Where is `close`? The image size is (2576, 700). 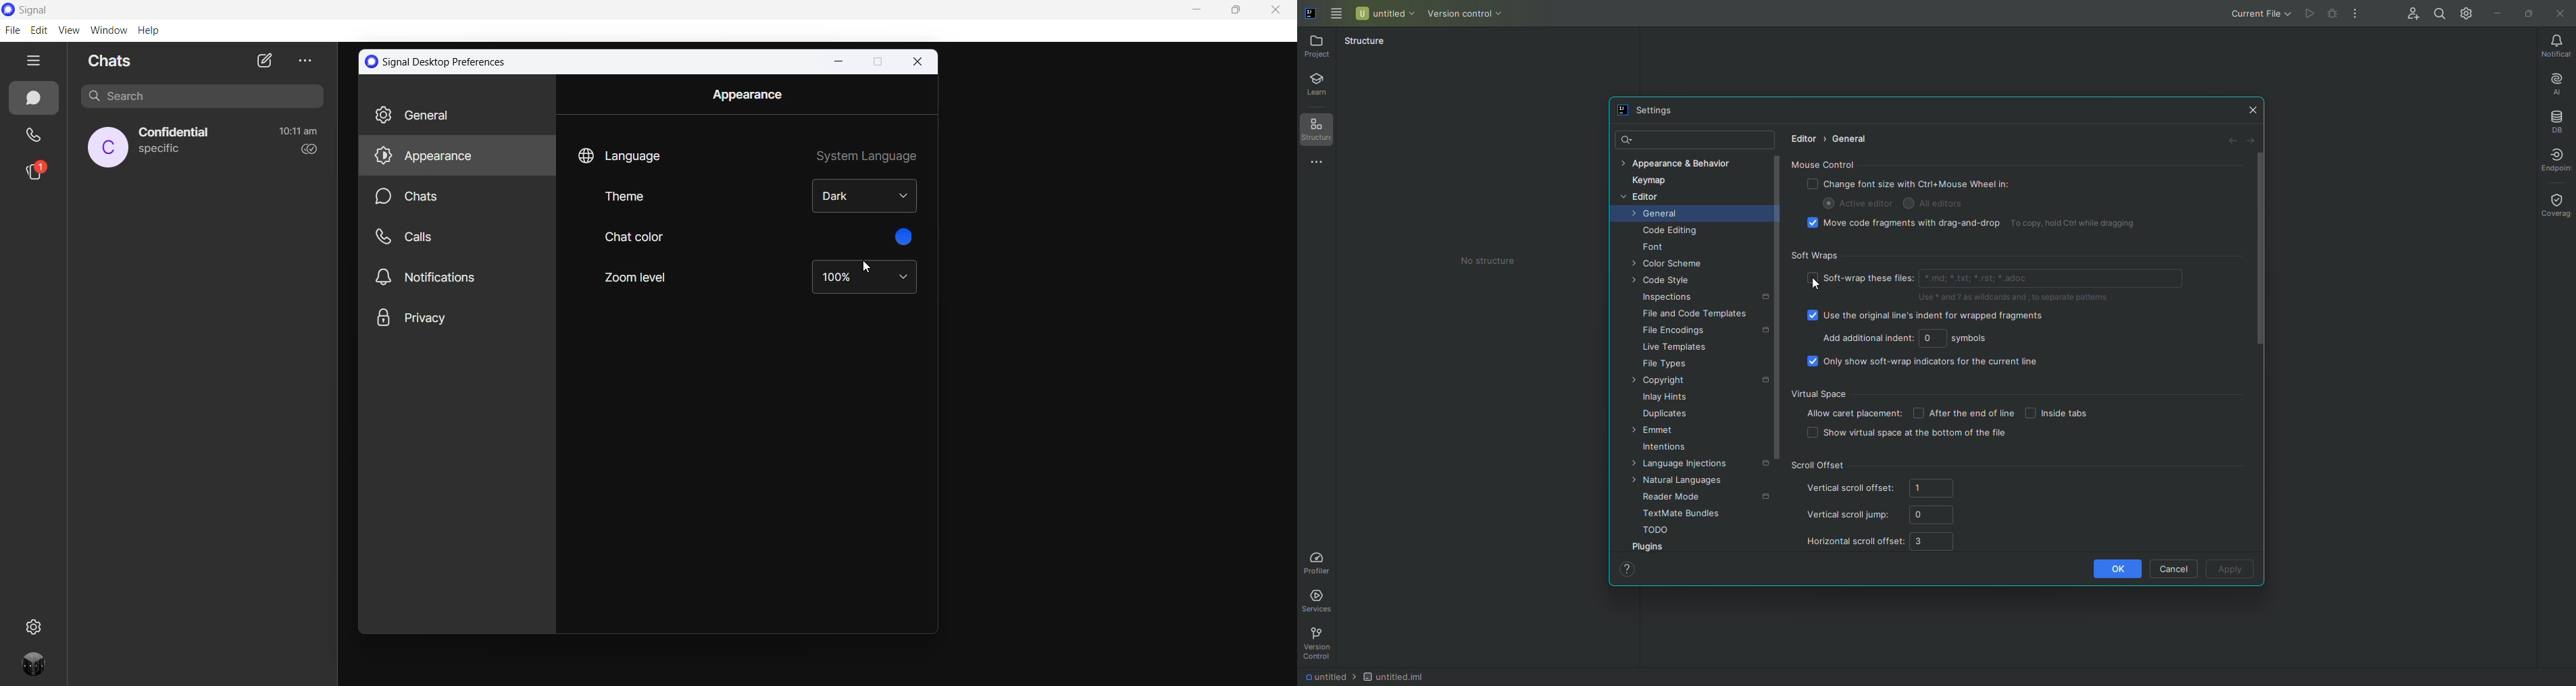 close is located at coordinates (919, 61).